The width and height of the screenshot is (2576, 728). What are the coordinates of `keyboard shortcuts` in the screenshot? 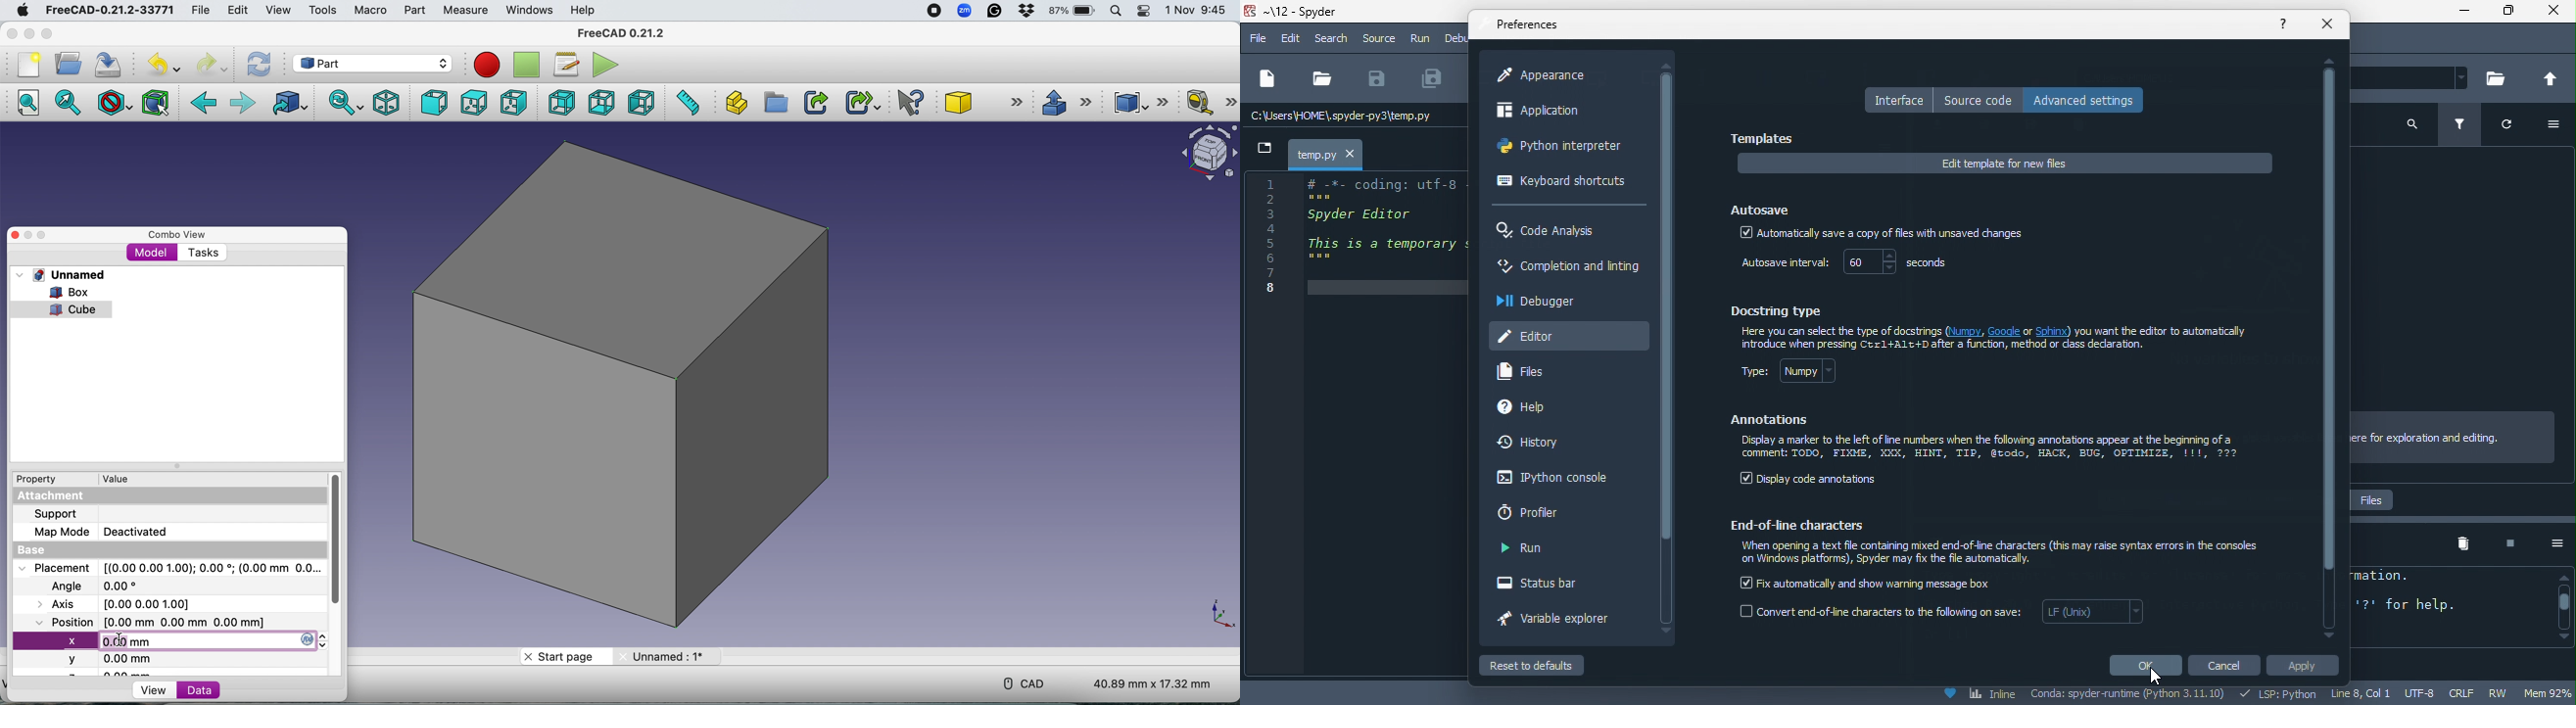 It's located at (1561, 183).